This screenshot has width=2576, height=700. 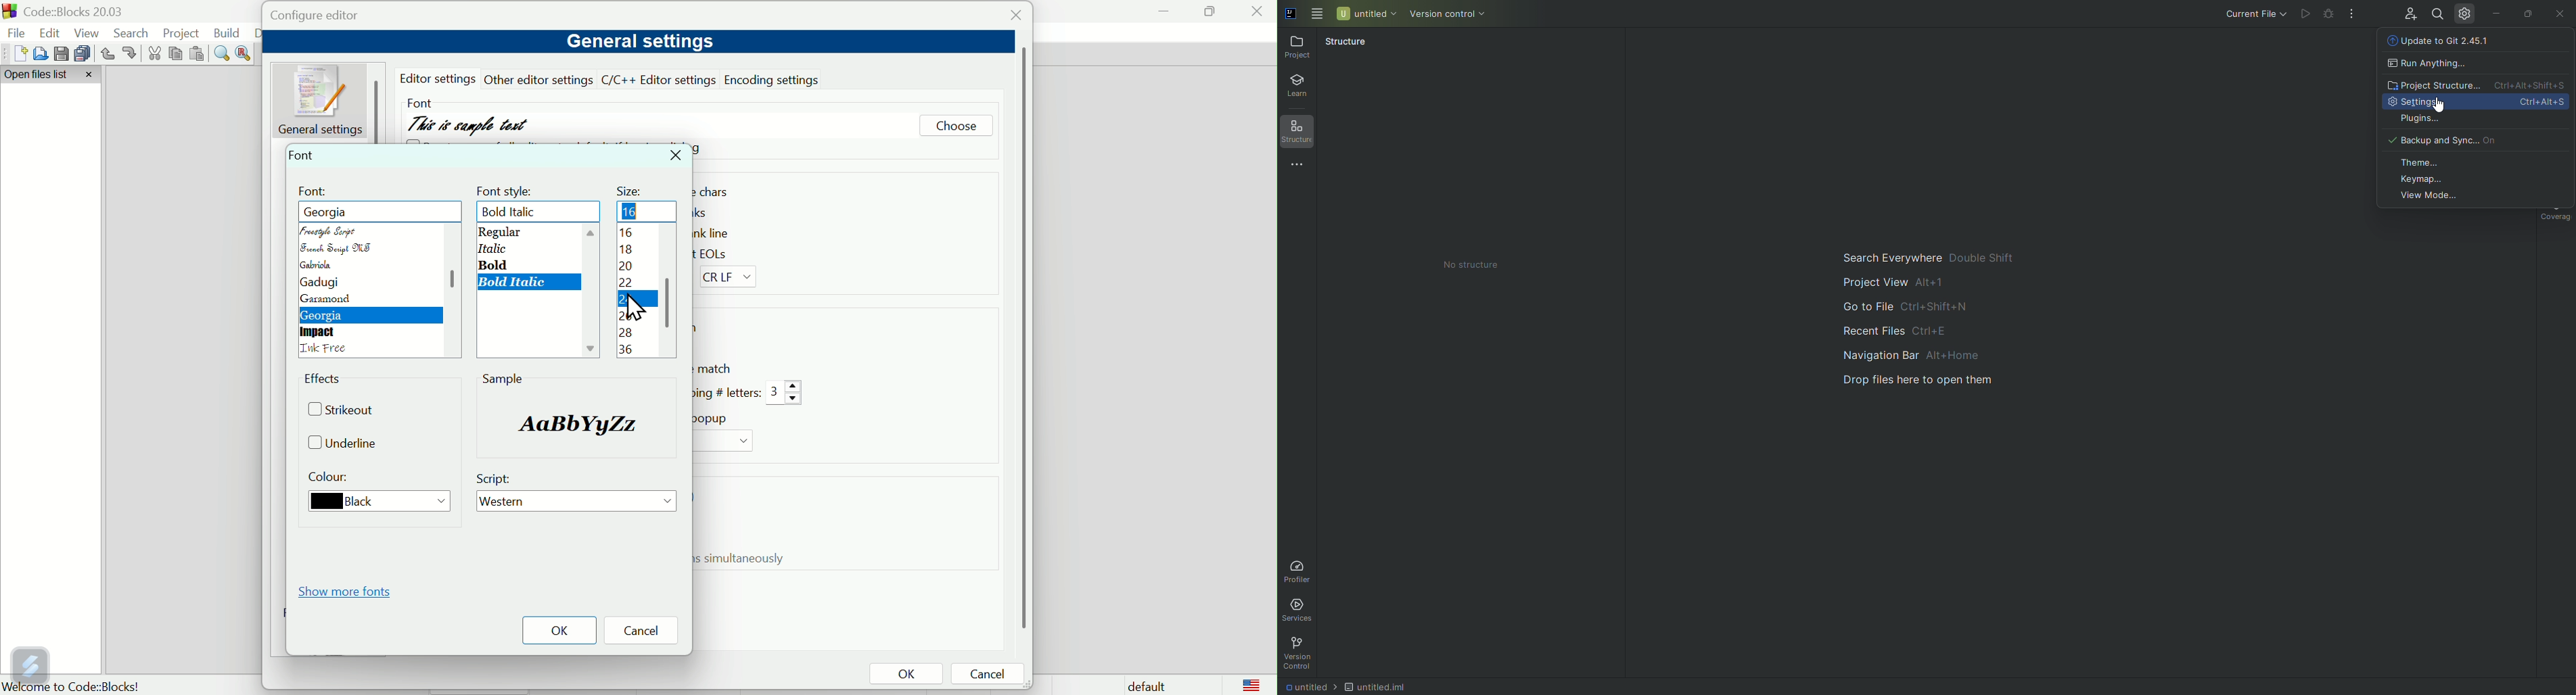 I want to click on save, so click(x=59, y=52).